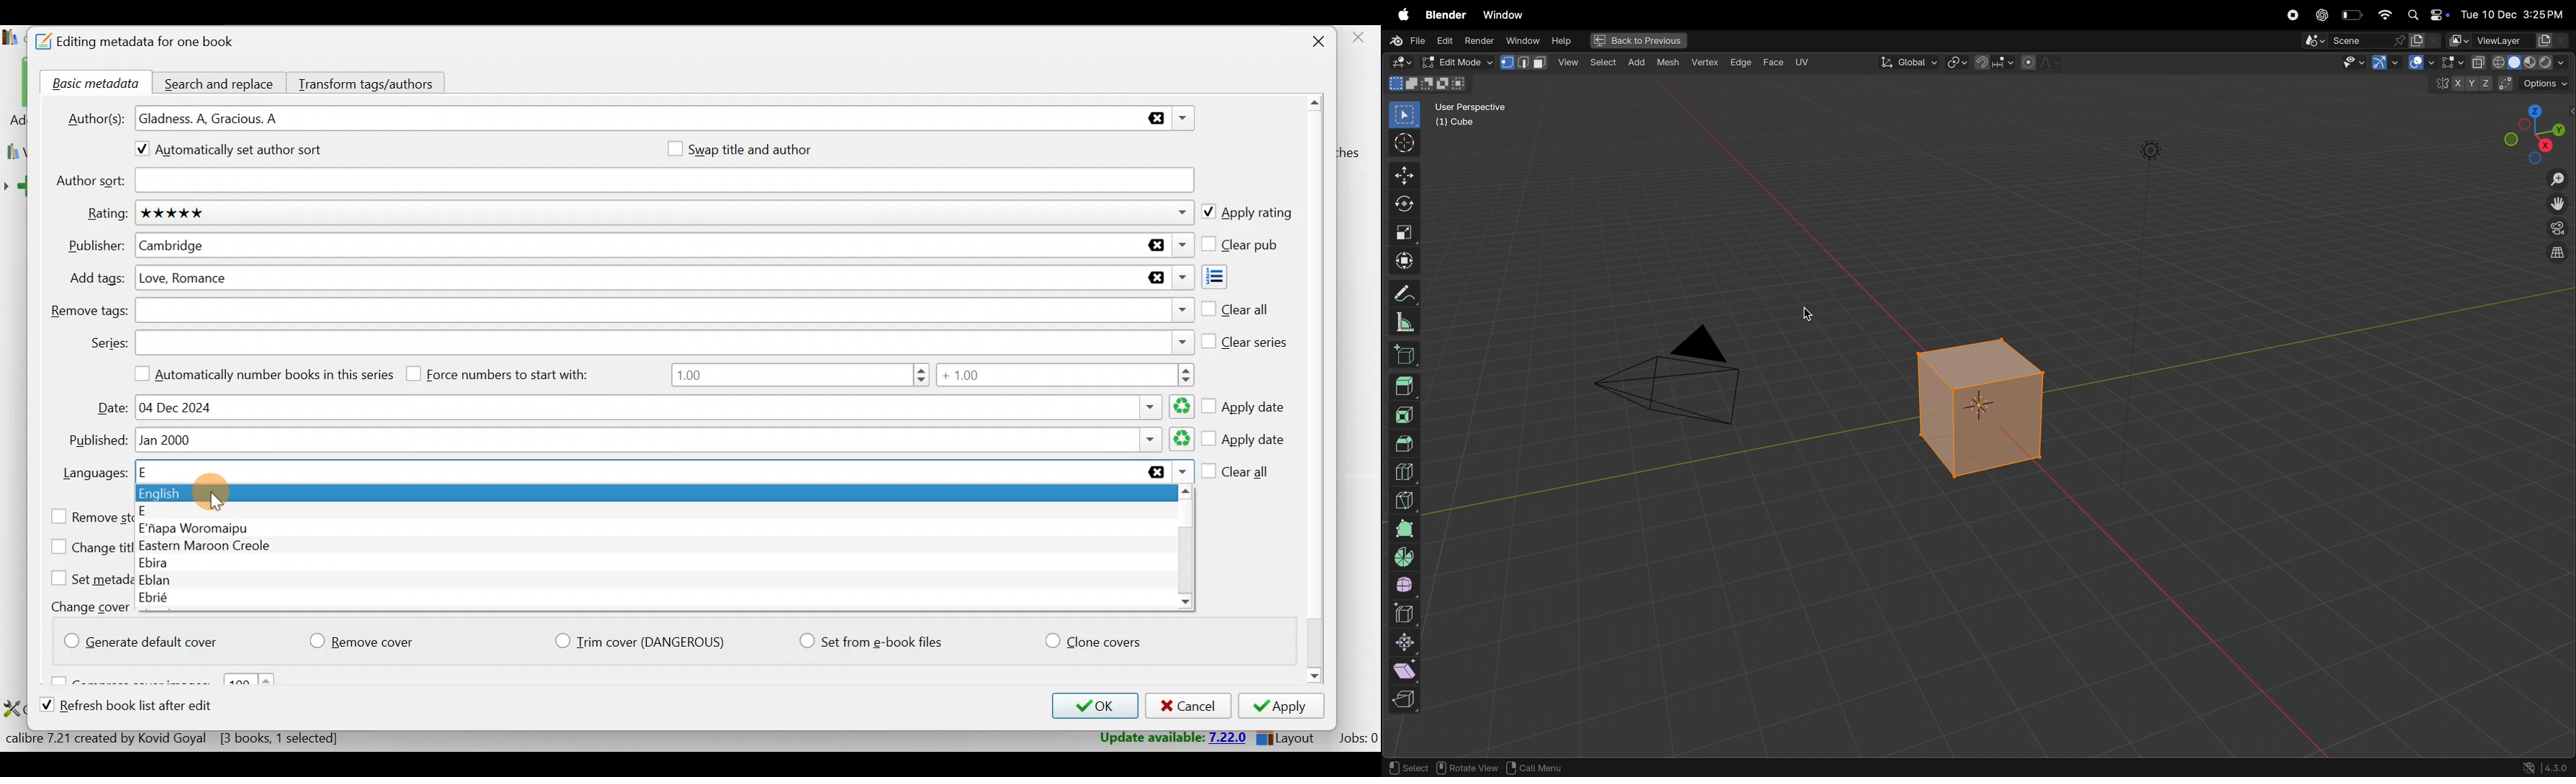 This screenshot has width=2576, height=784. Describe the element at coordinates (1171, 738) in the screenshot. I see `Update` at that location.